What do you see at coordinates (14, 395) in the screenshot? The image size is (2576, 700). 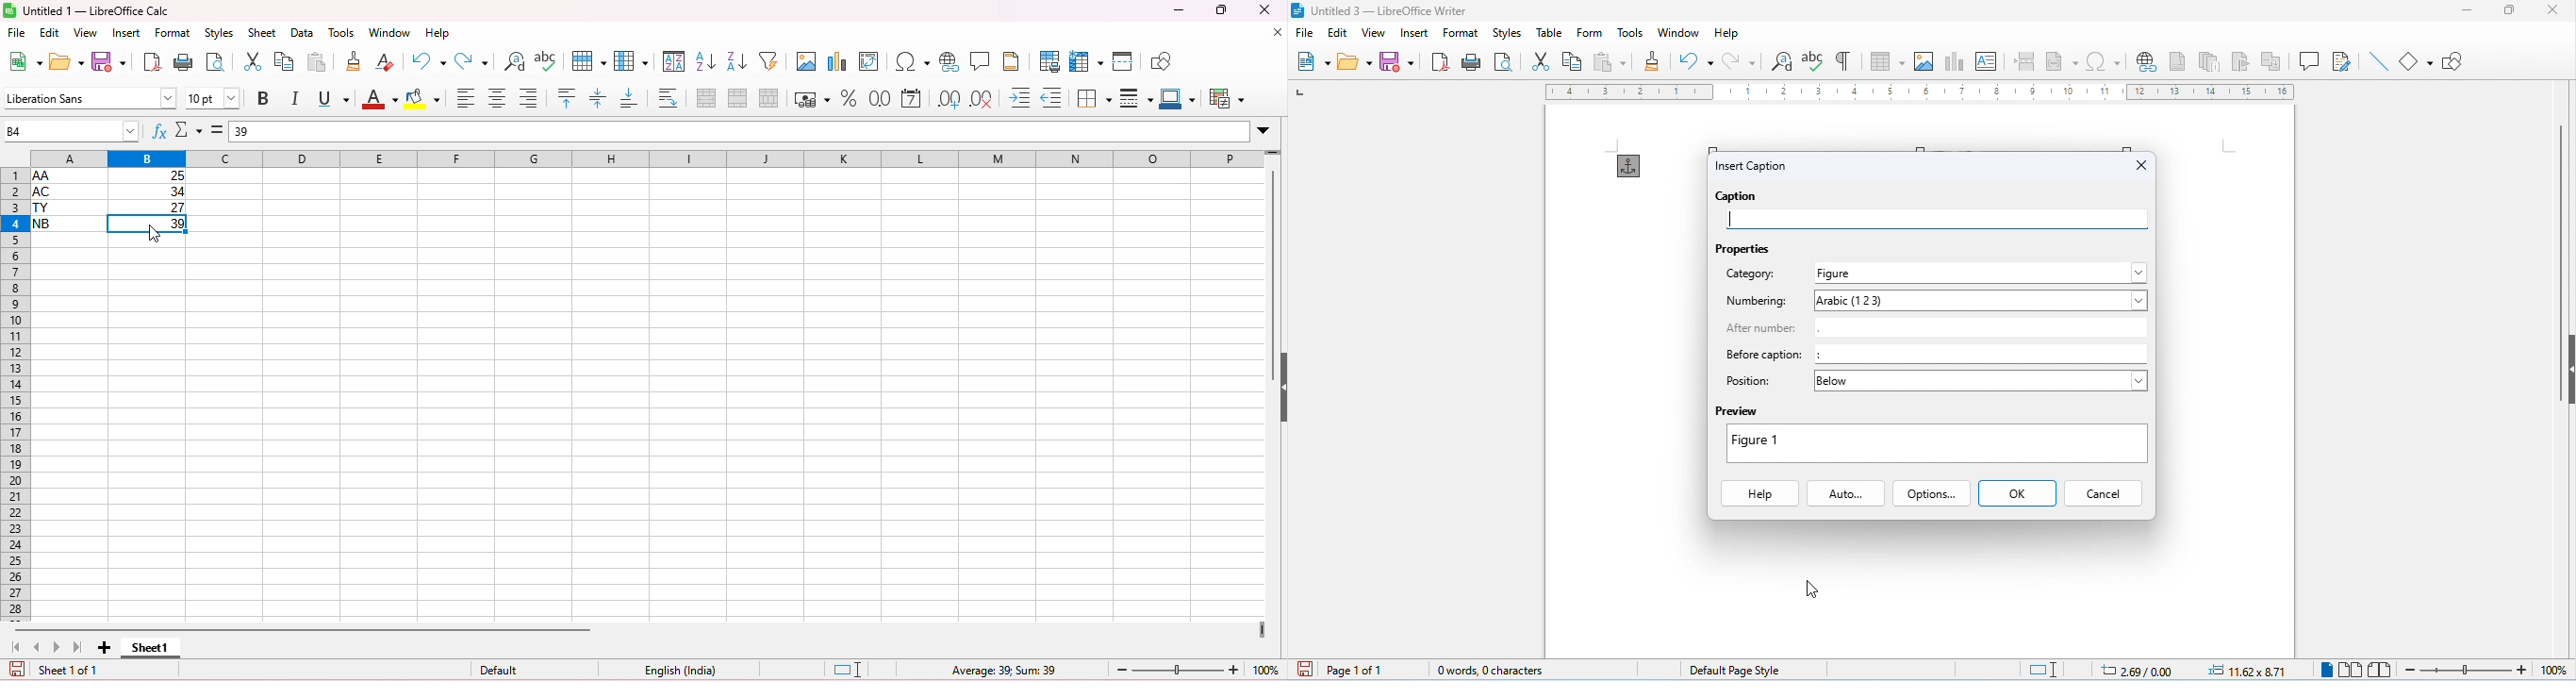 I see `row numbers` at bounding box center [14, 395].